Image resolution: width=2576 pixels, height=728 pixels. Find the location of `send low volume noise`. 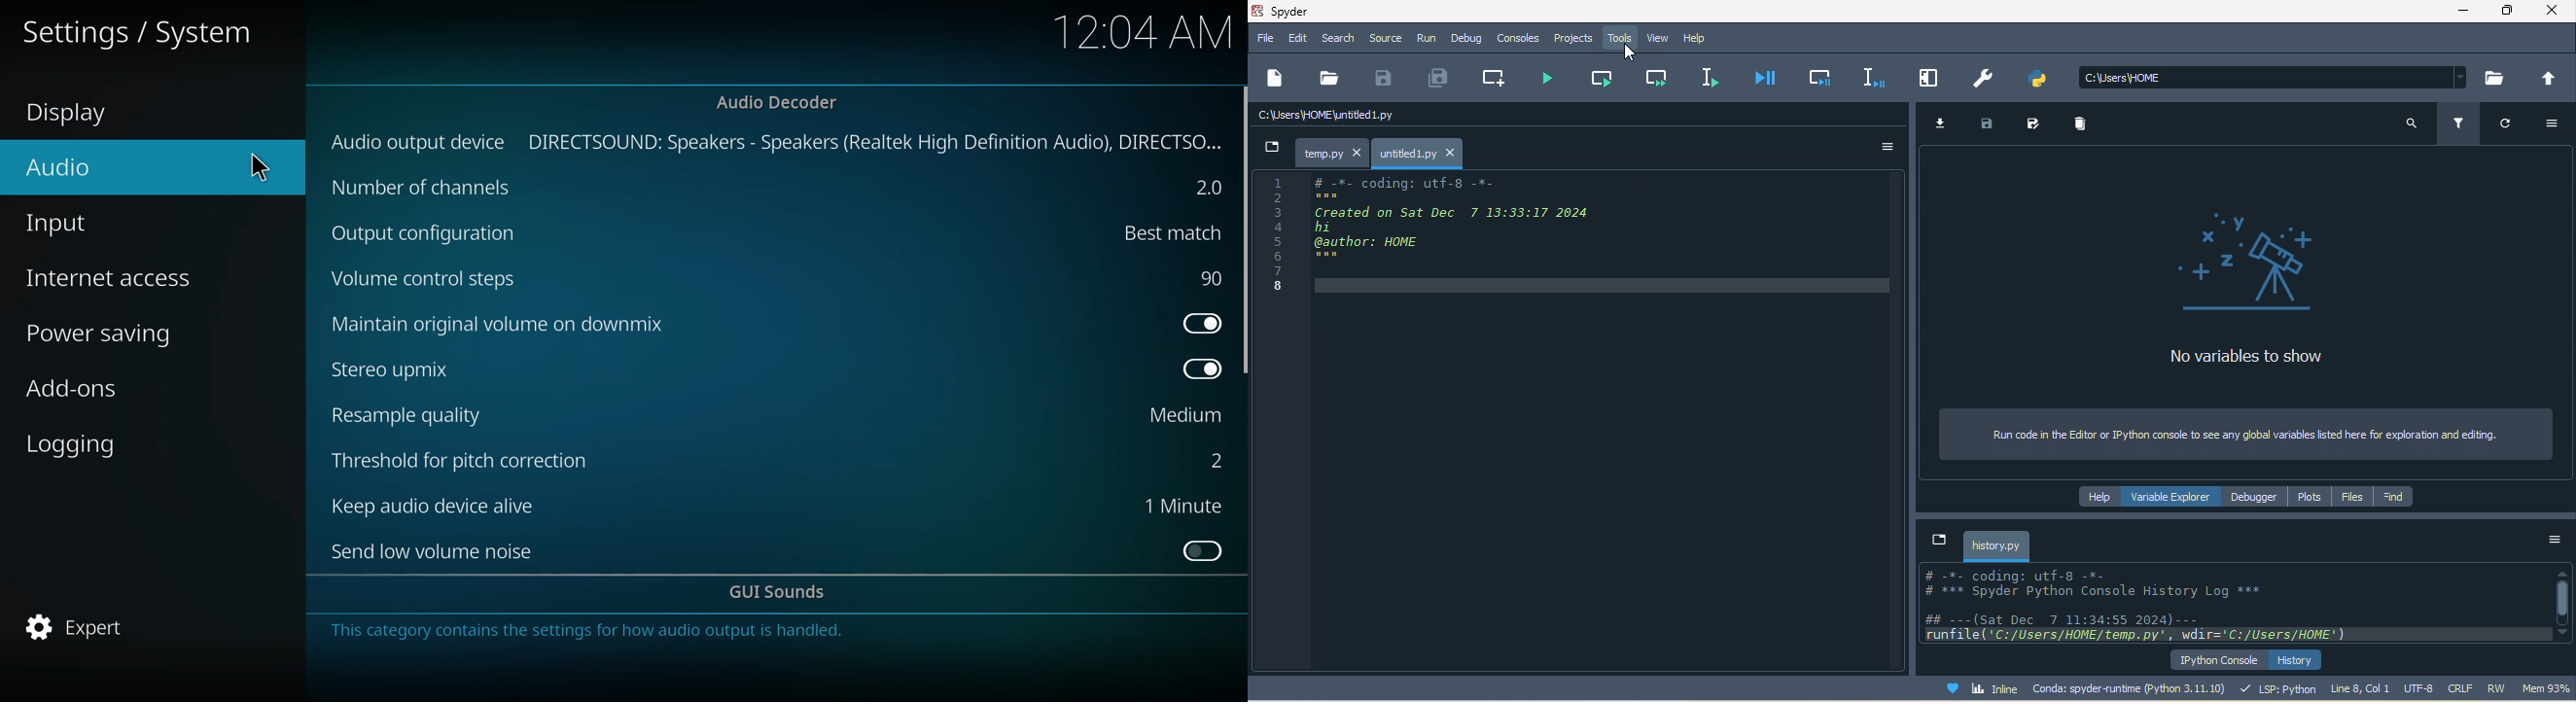

send low volume noise is located at coordinates (433, 551).